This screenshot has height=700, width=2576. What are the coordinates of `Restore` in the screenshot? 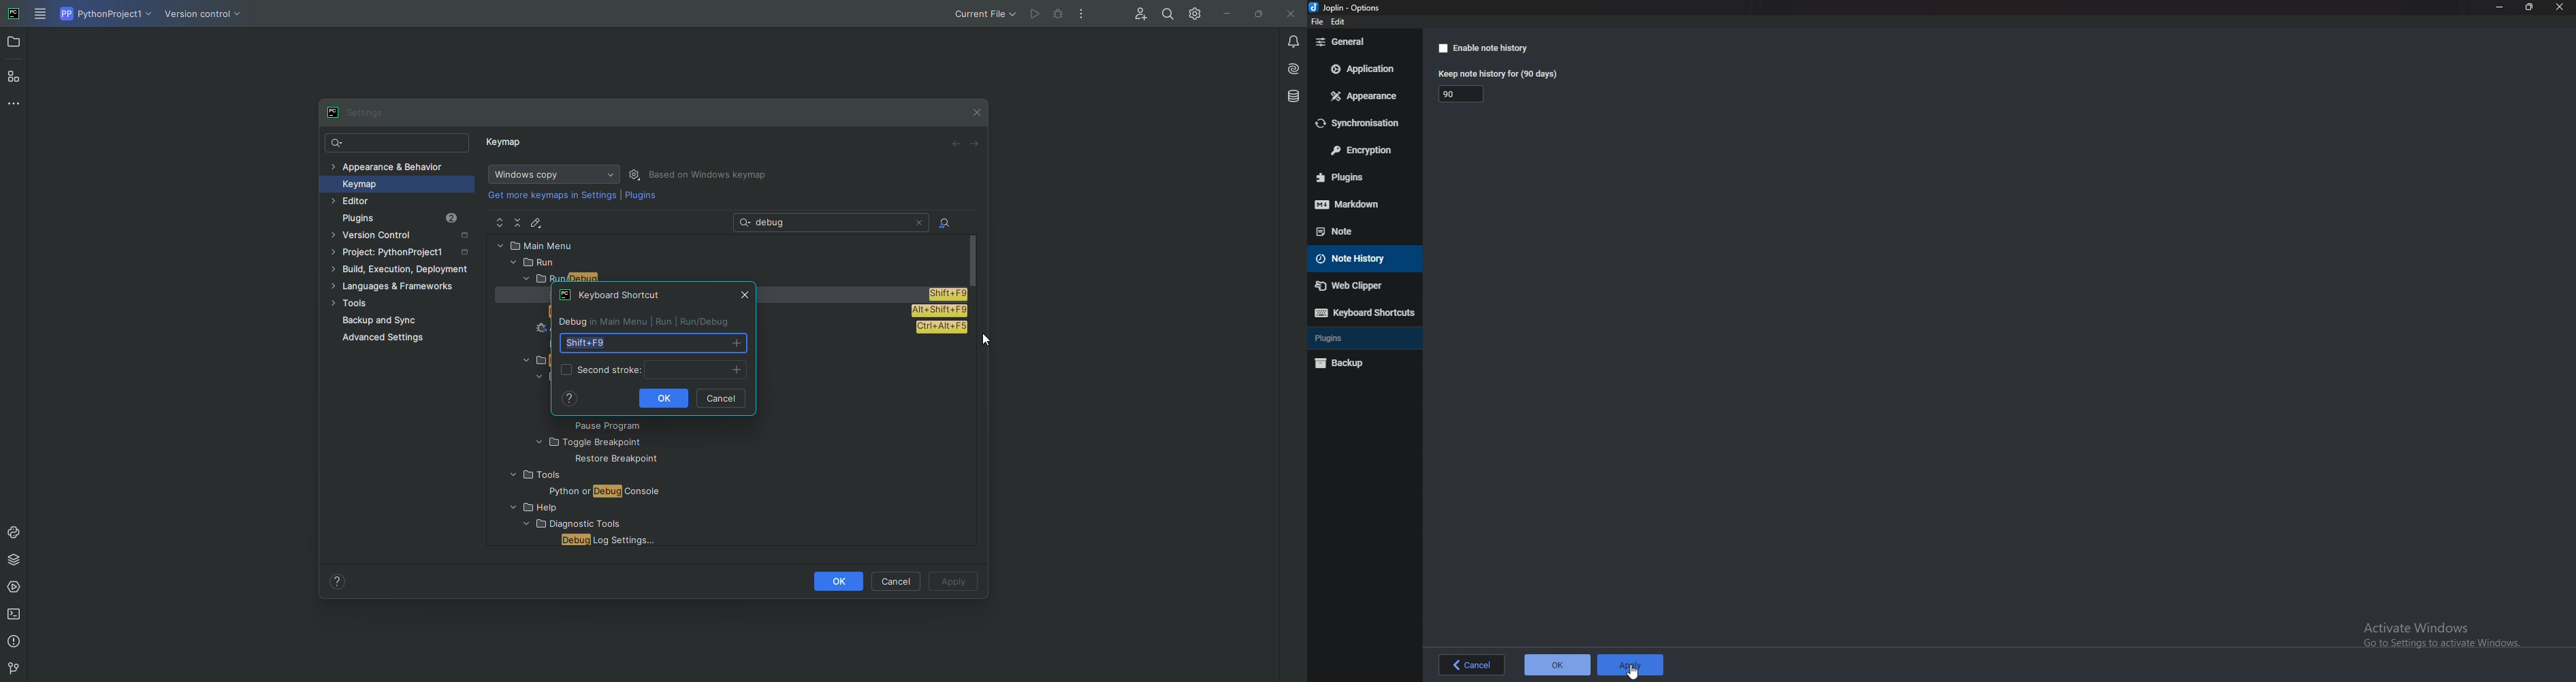 It's located at (1255, 13).